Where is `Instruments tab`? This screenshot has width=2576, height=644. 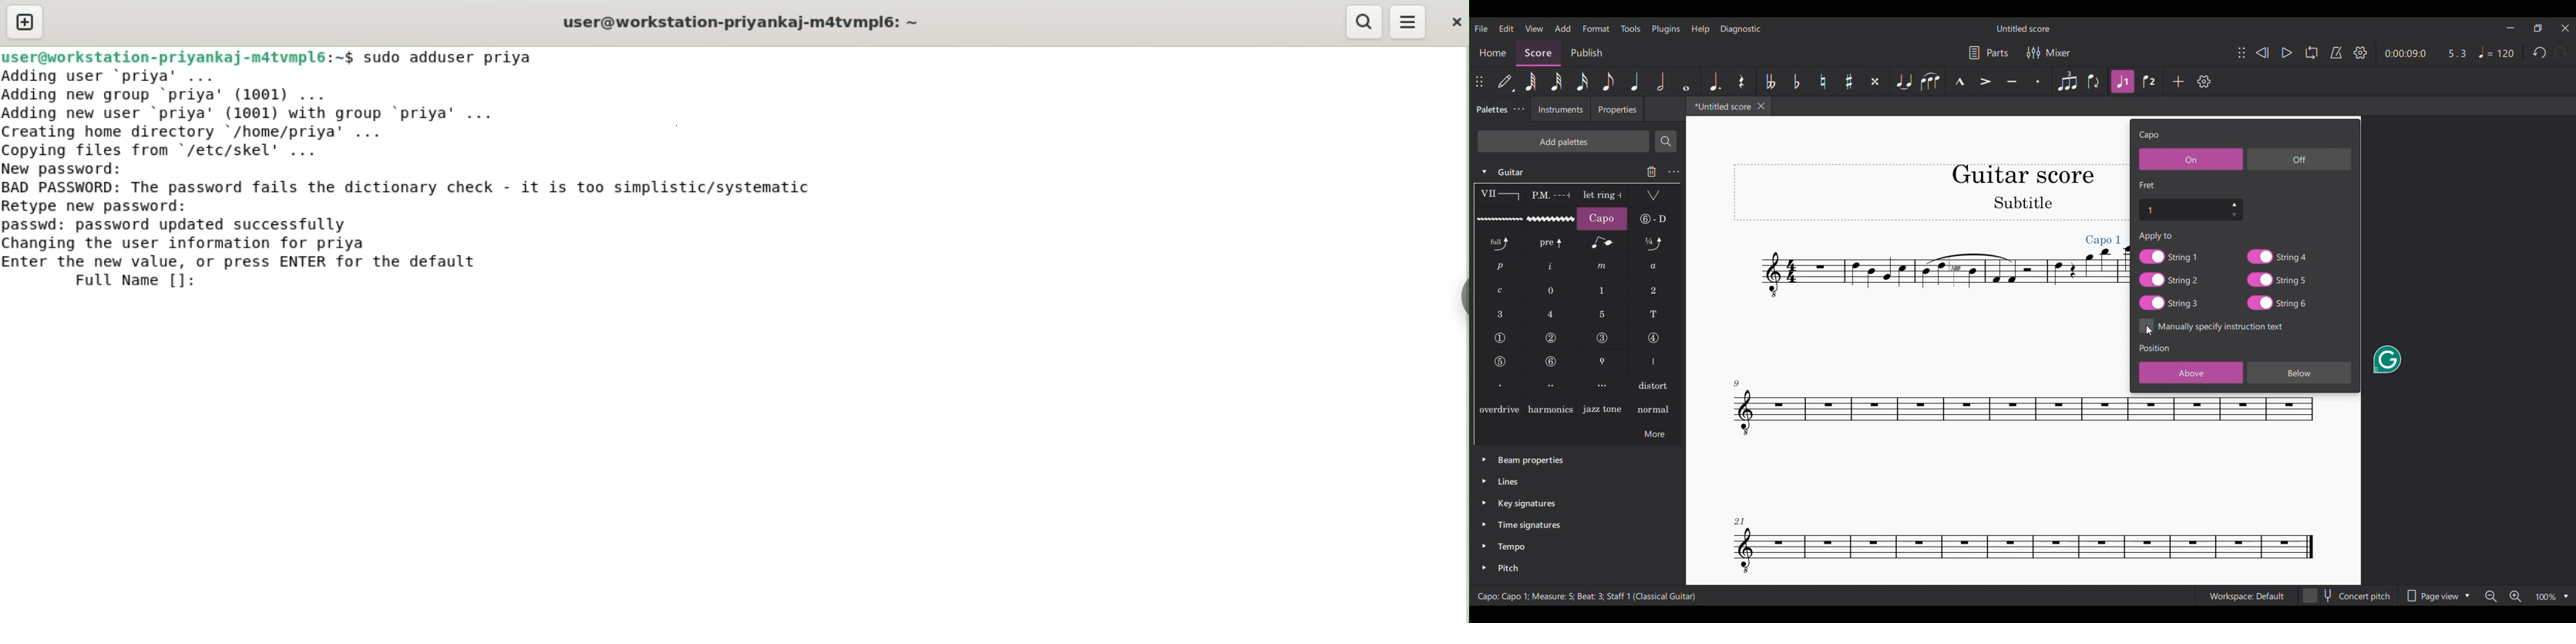 Instruments tab is located at coordinates (1560, 109).